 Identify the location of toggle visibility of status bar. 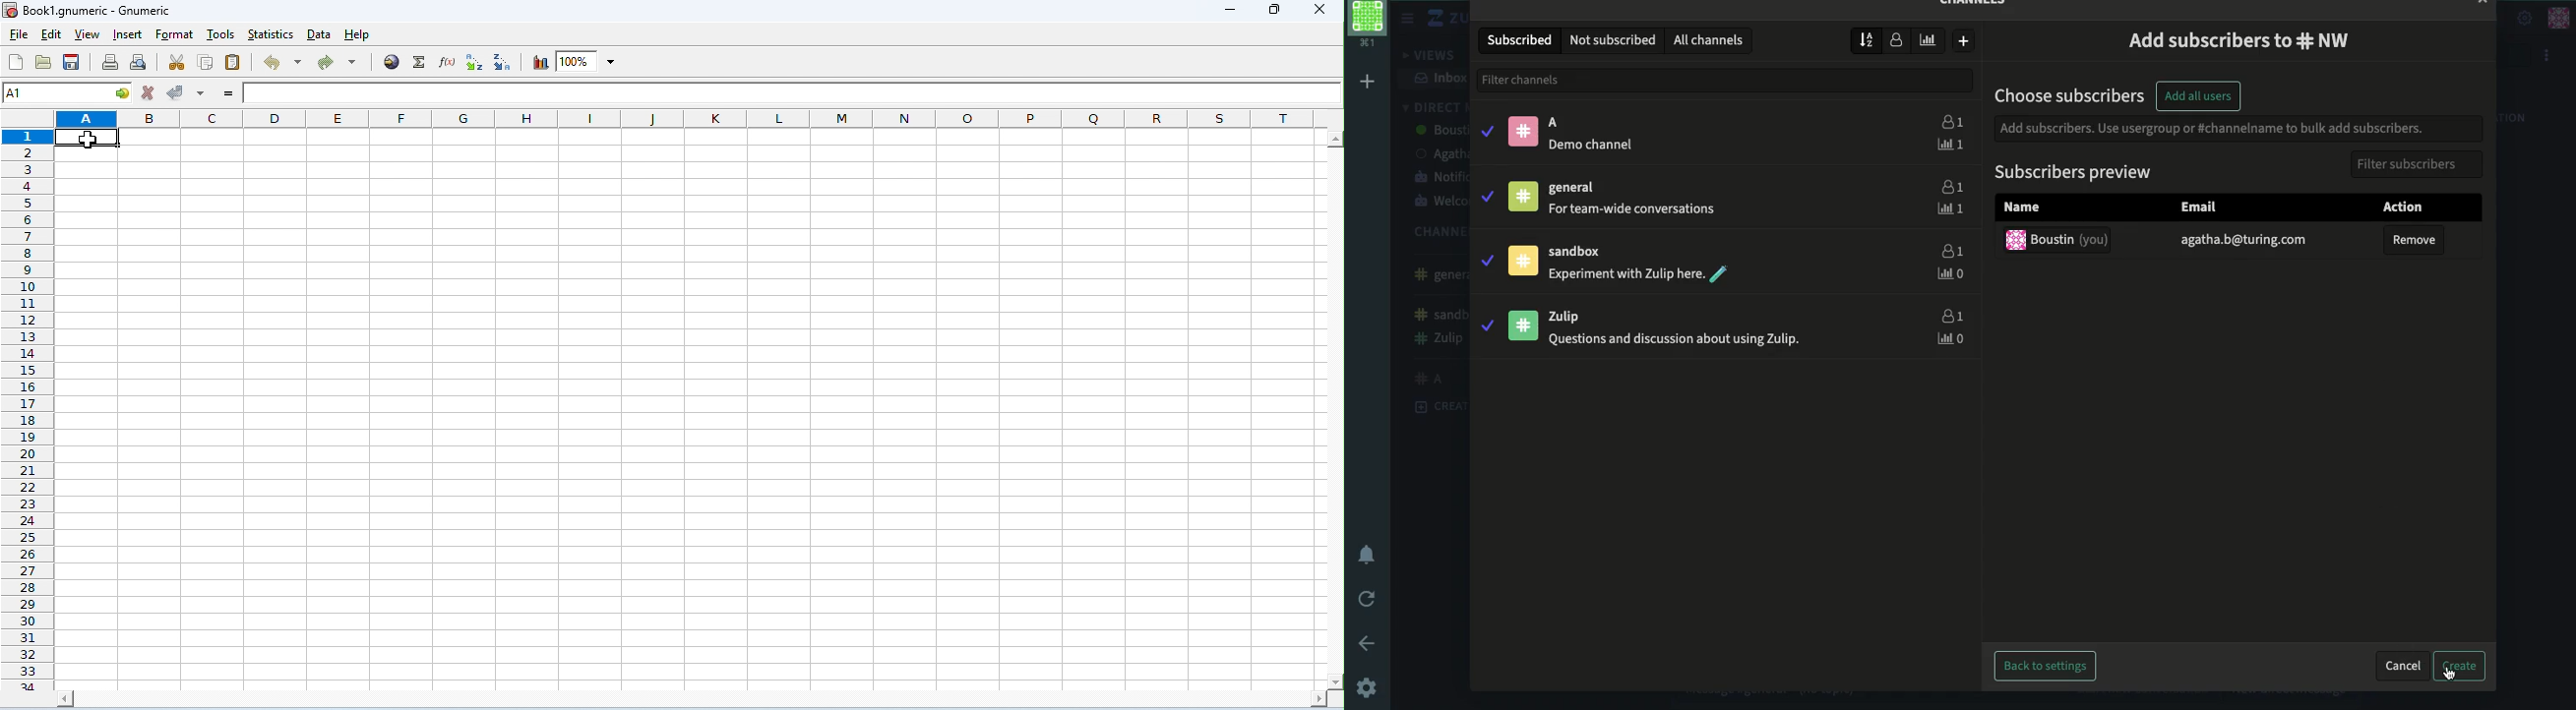
(612, 695).